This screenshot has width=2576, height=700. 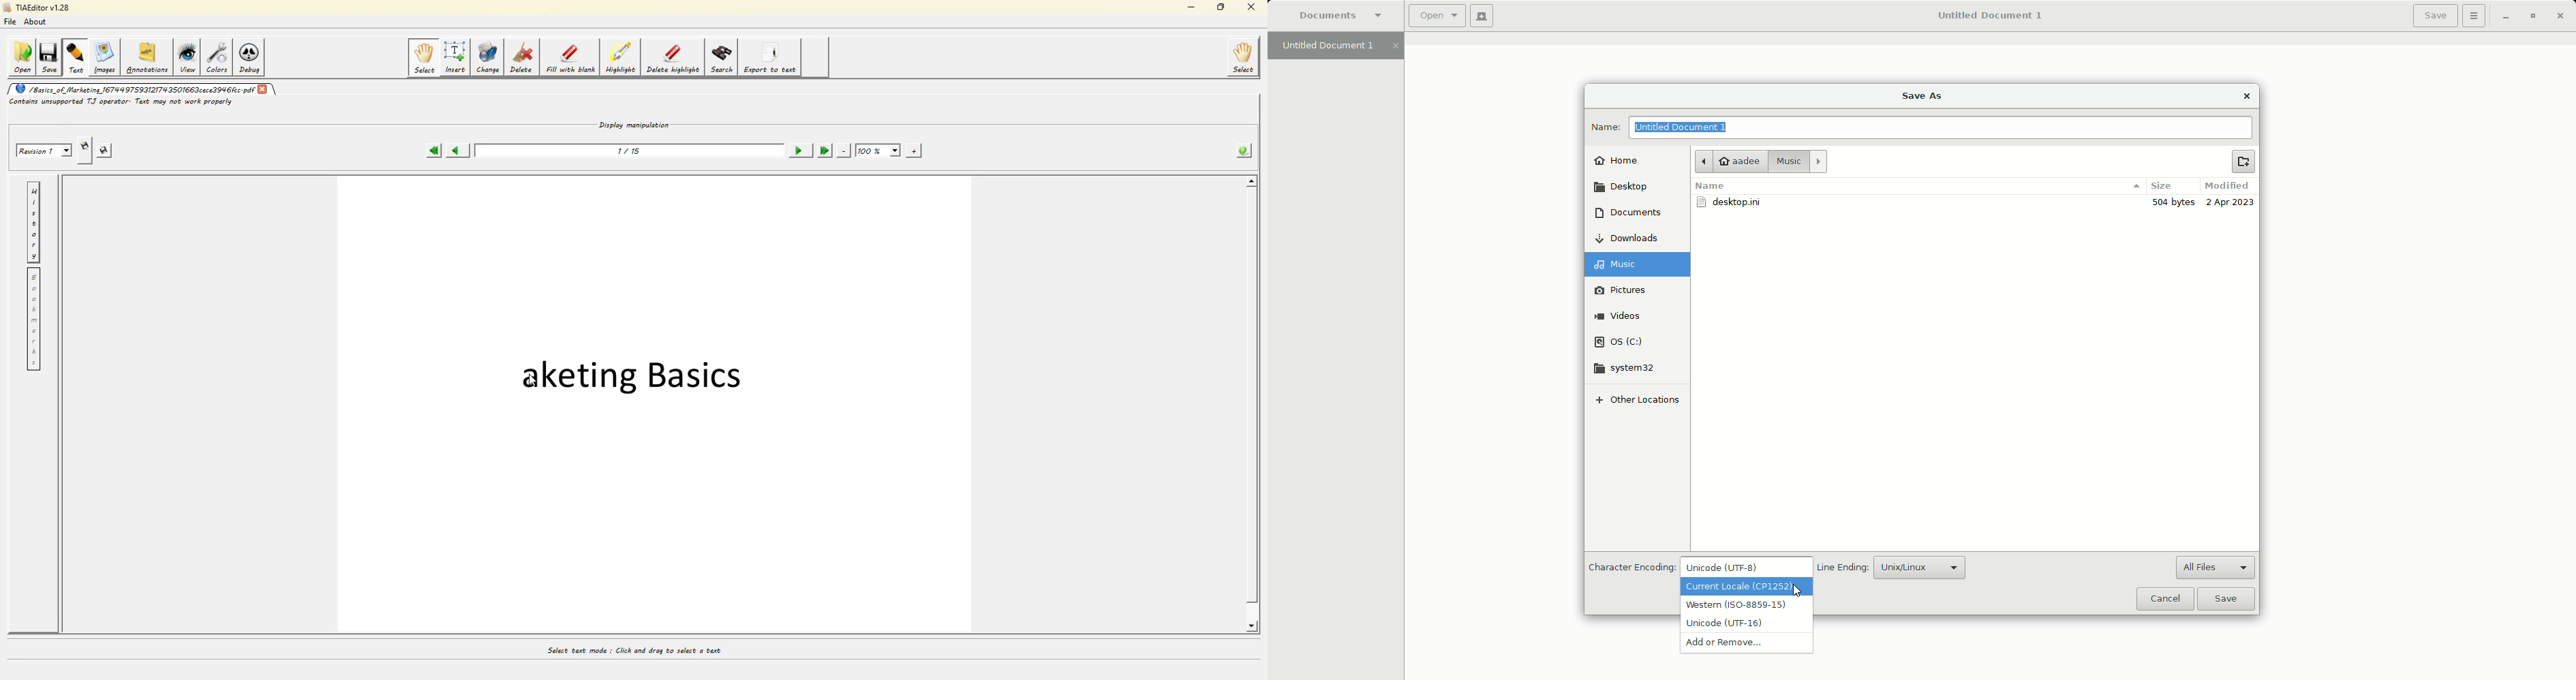 I want to click on Downloads, so click(x=1633, y=238).